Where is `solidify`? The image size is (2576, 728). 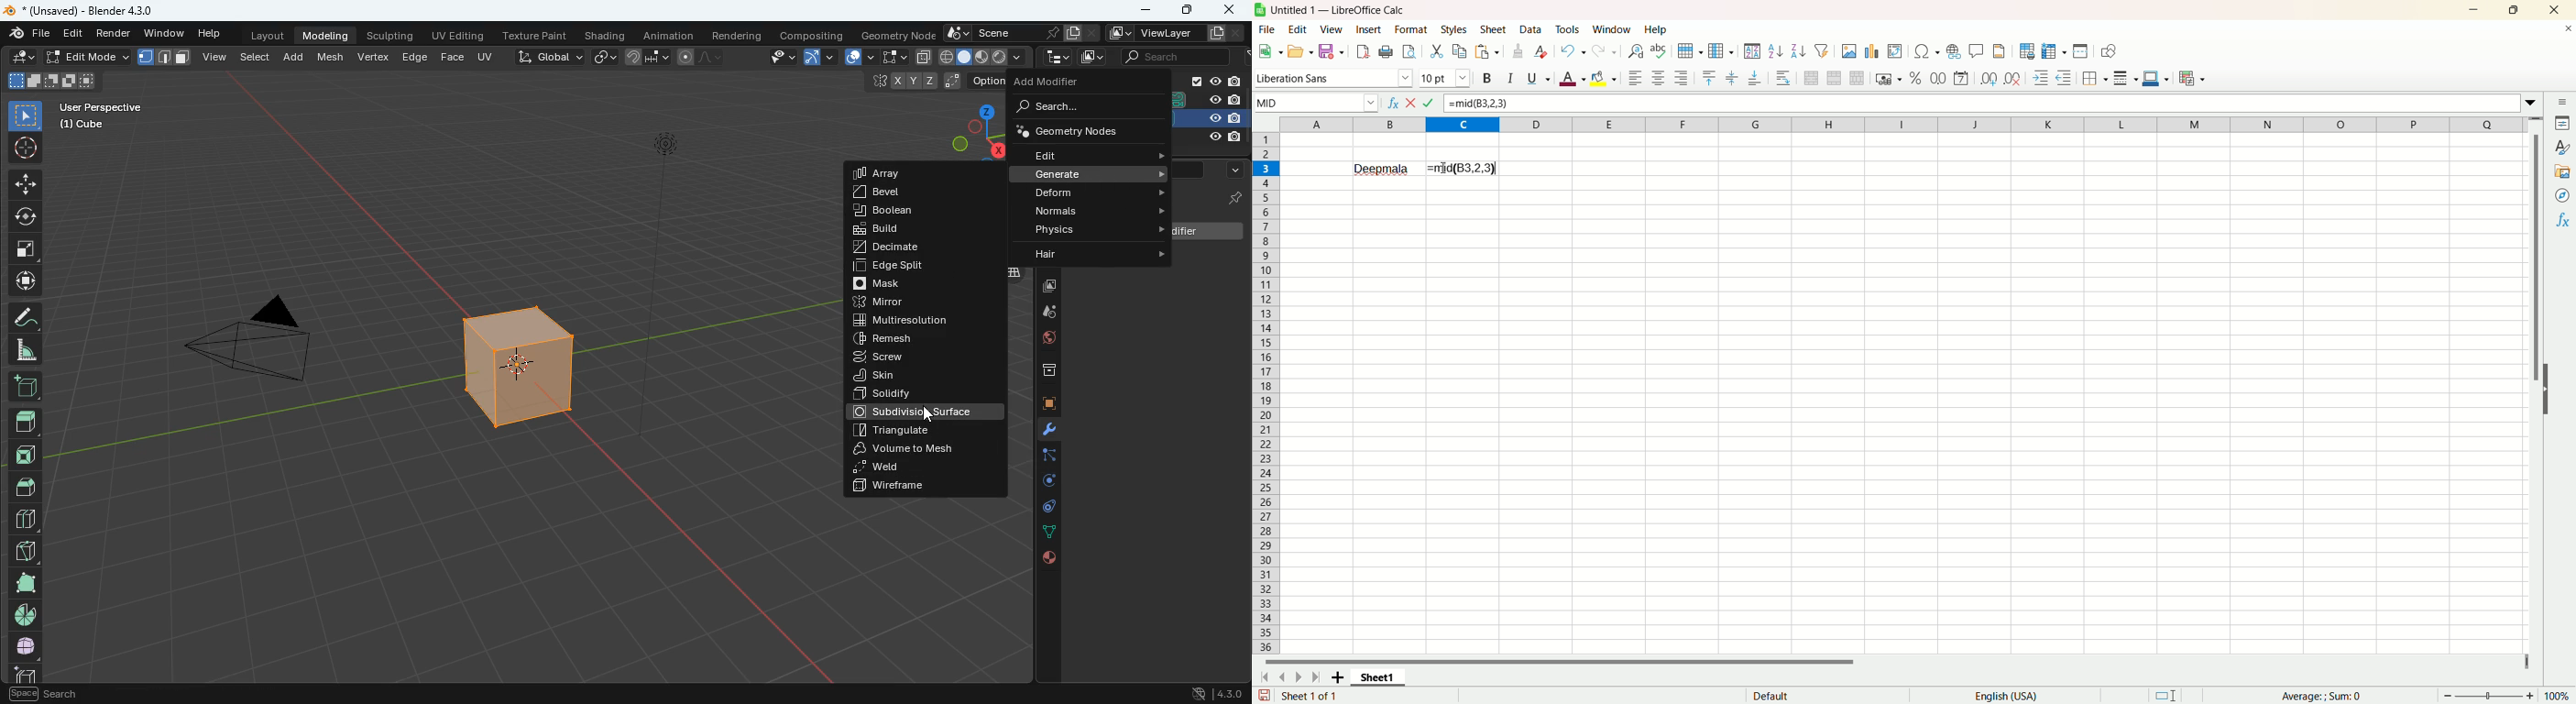
solidify is located at coordinates (907, 394).